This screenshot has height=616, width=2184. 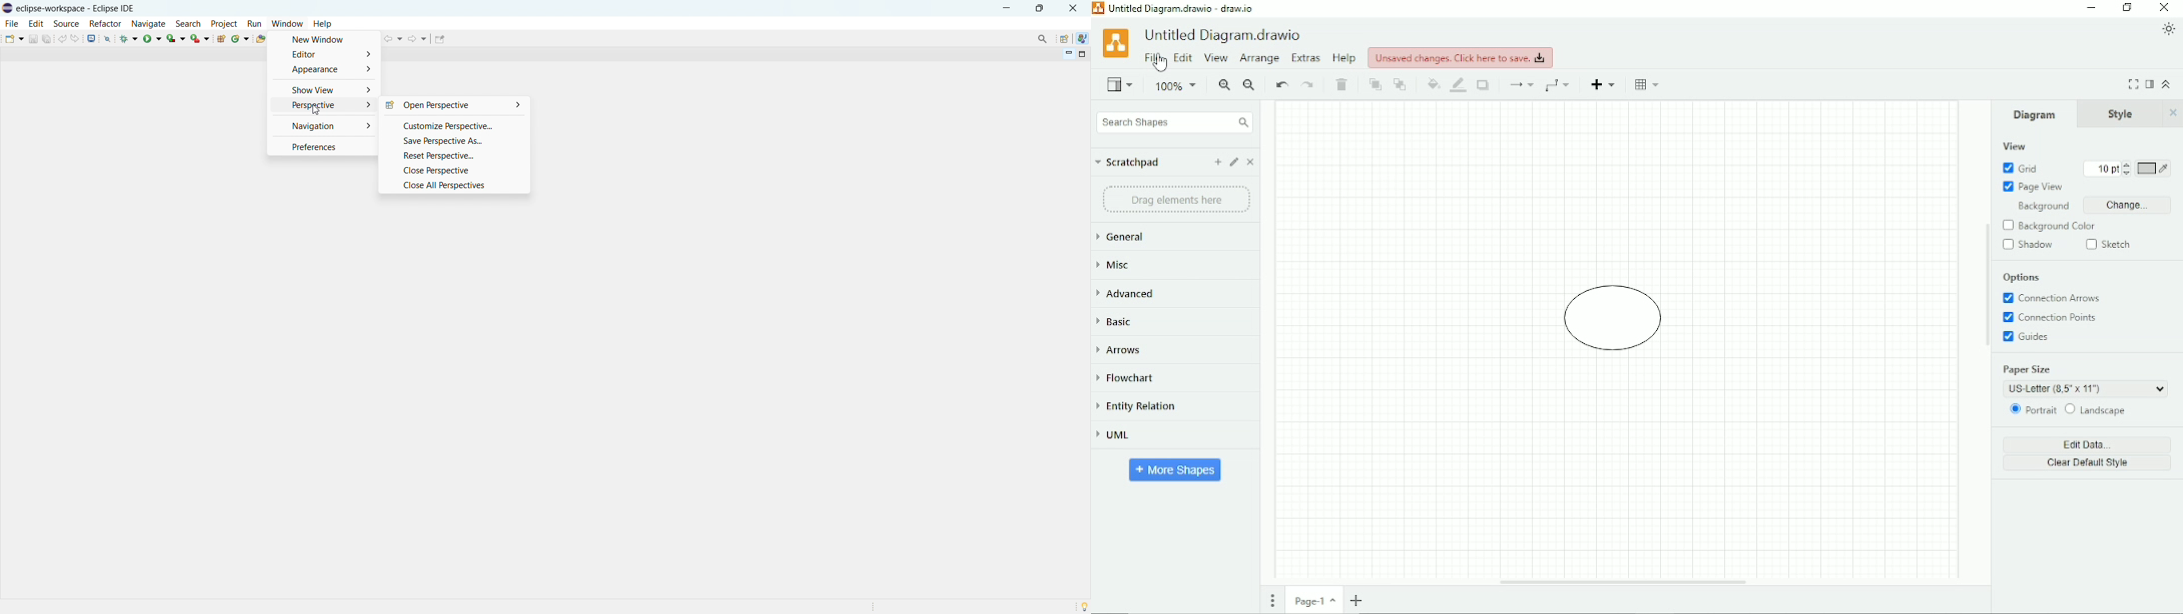 I want to click on View, so click(x=1215, y=58).